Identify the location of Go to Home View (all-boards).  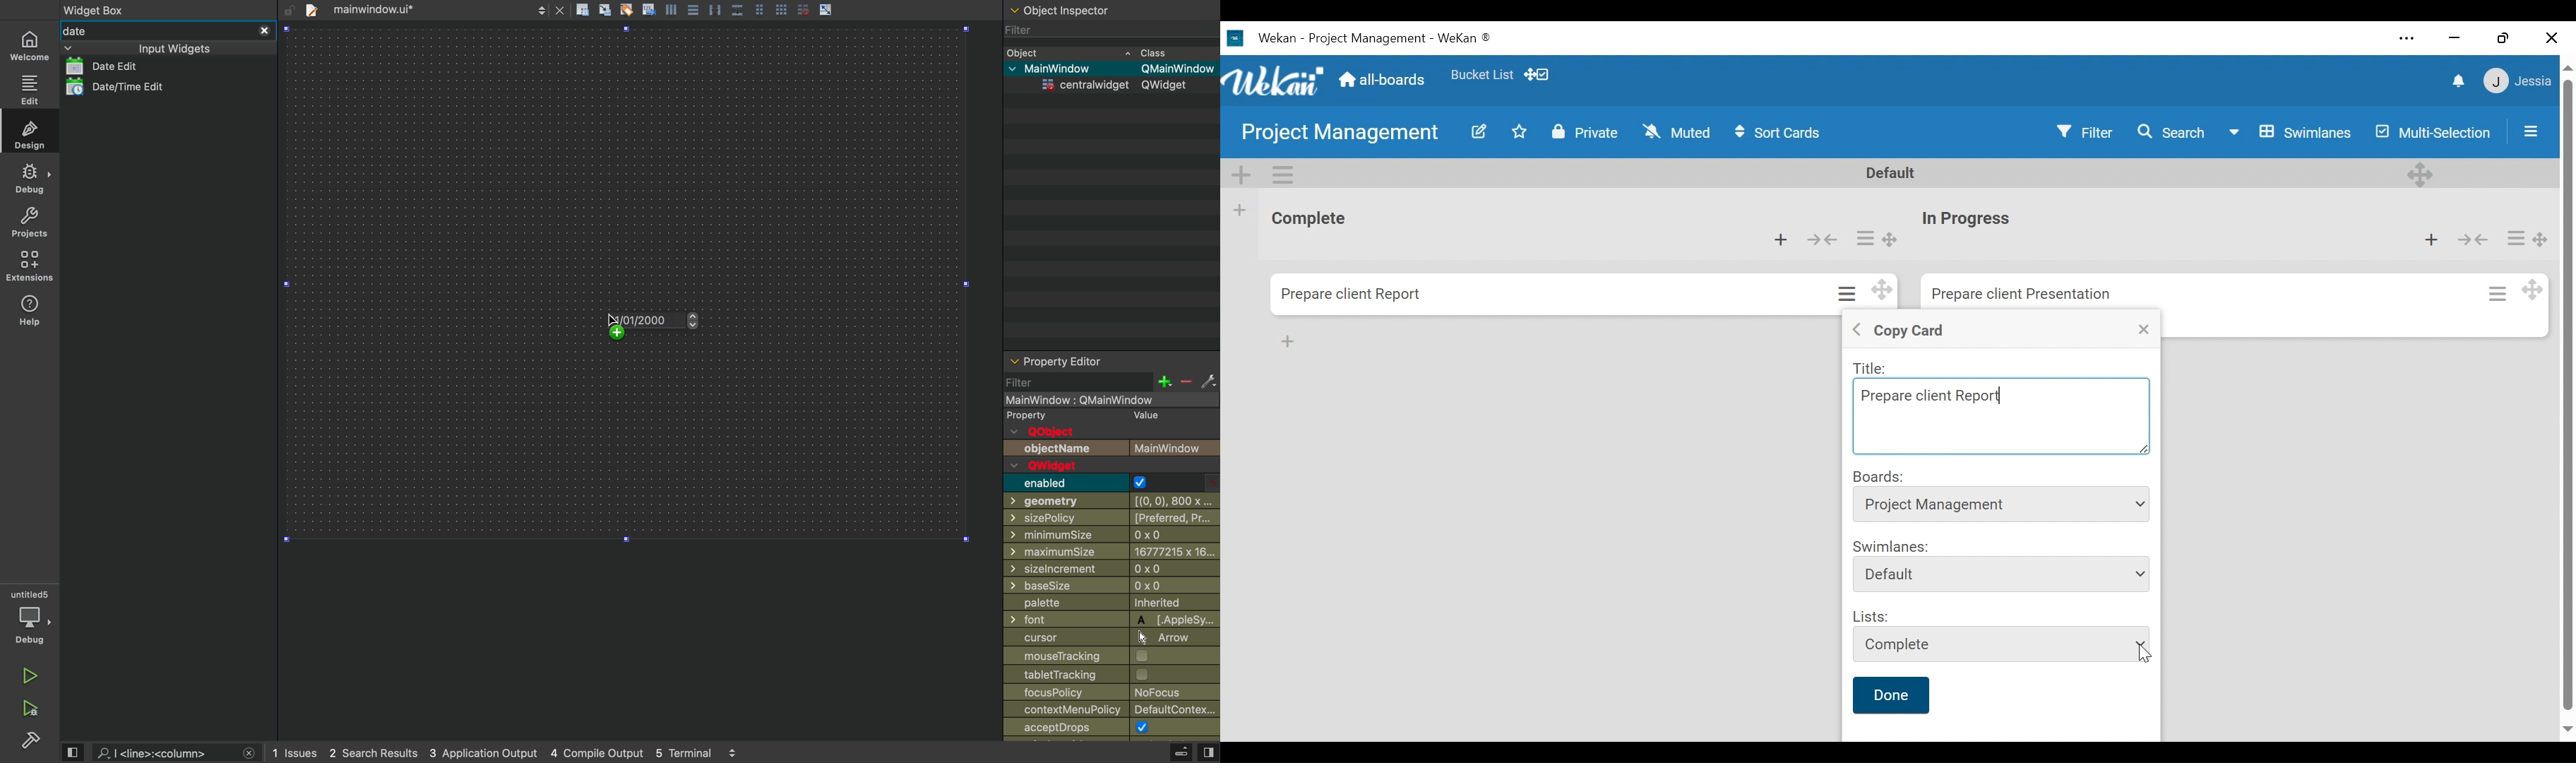
(1380, 80).